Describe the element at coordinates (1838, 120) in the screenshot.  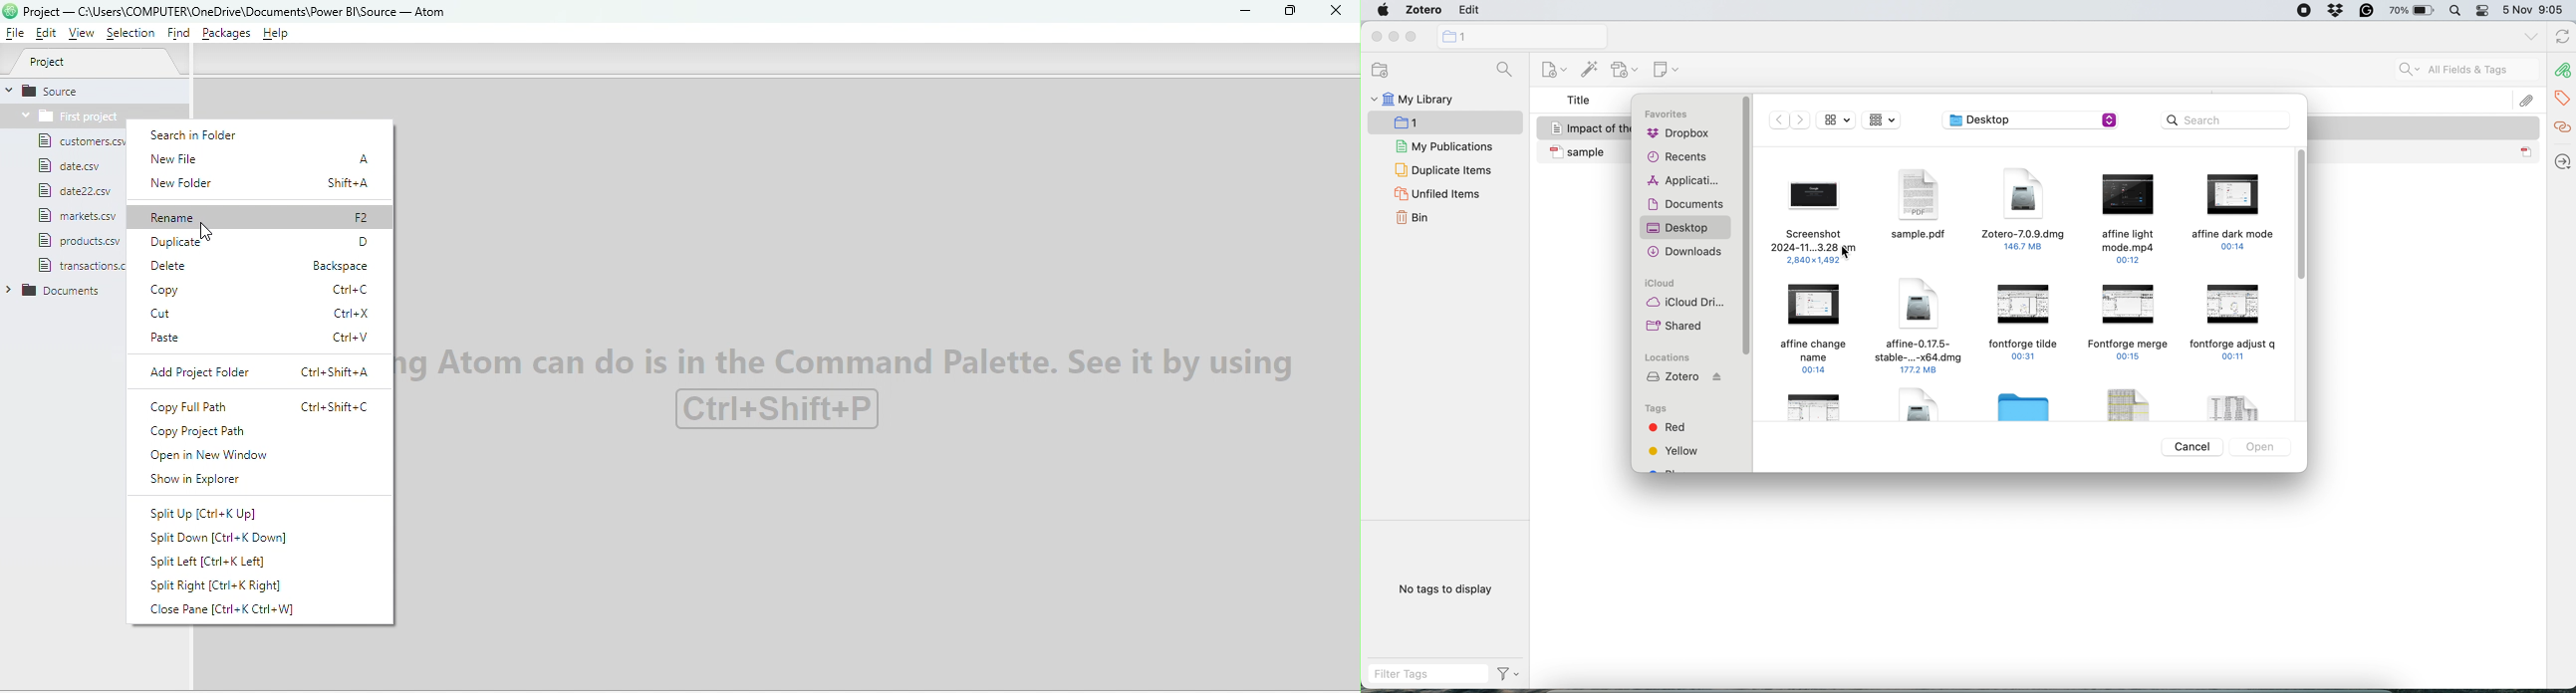
I see `display as` at that location.